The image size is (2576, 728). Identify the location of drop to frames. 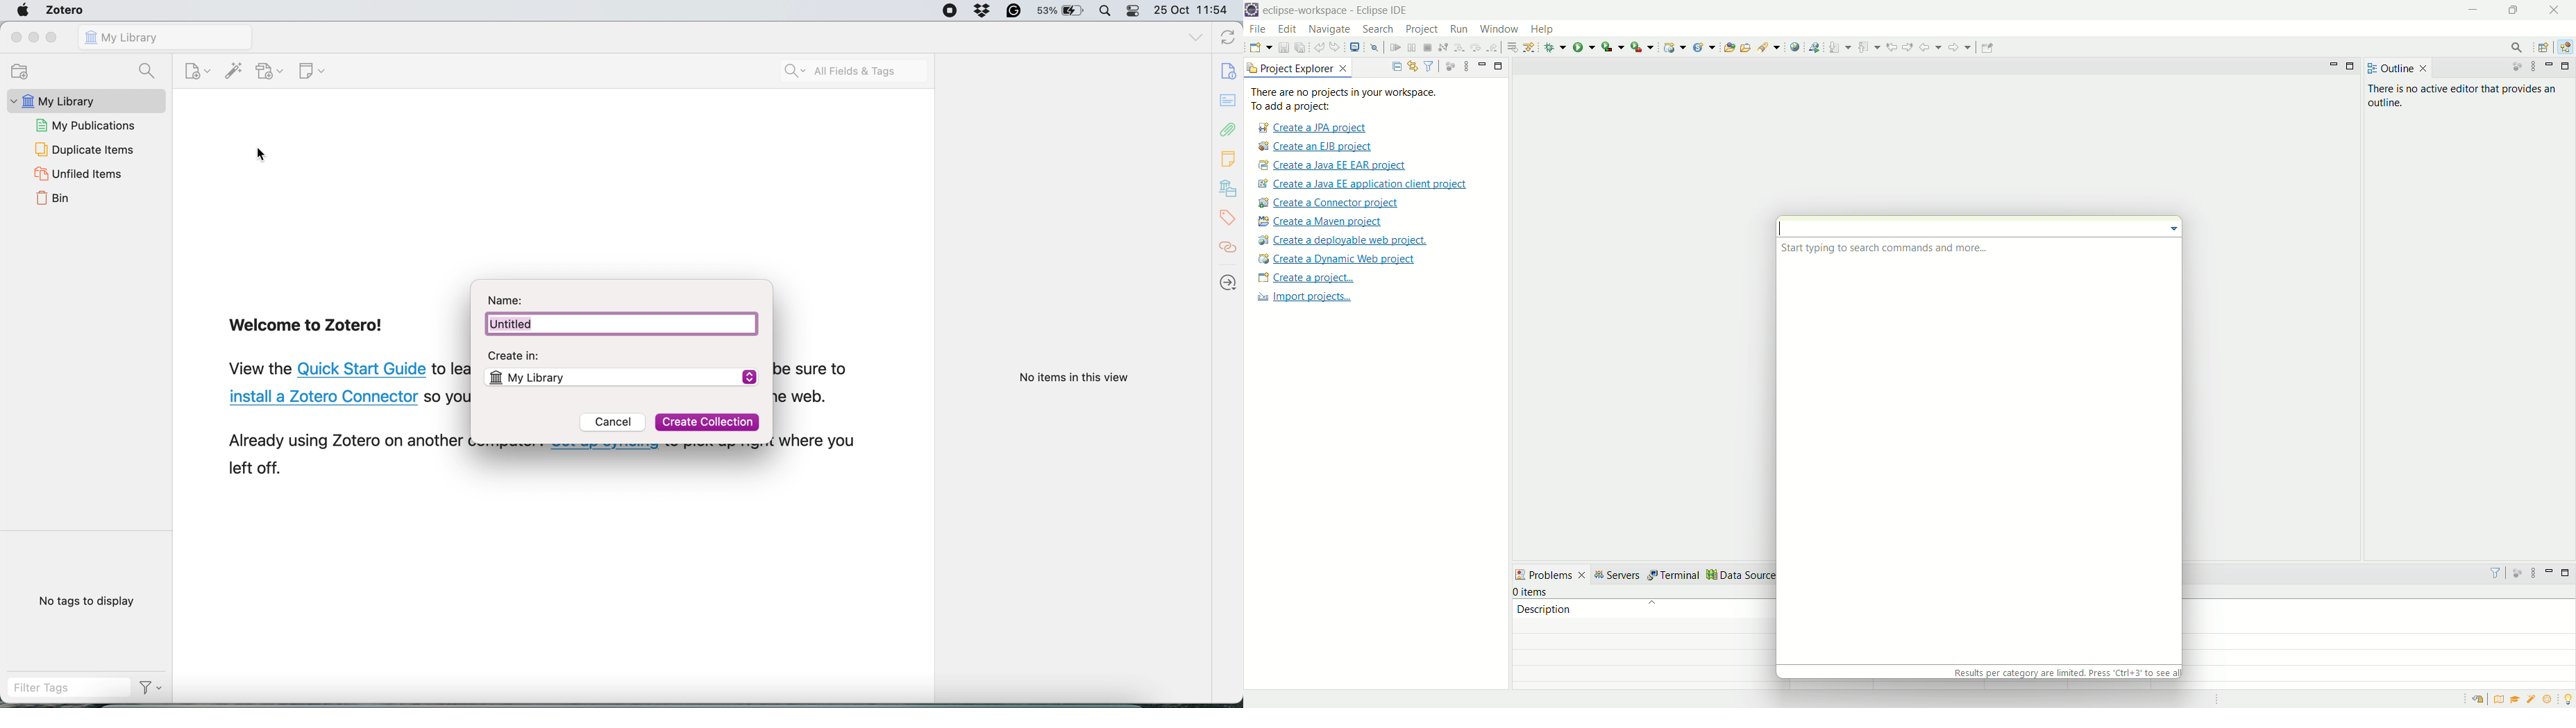
(1510, 47).